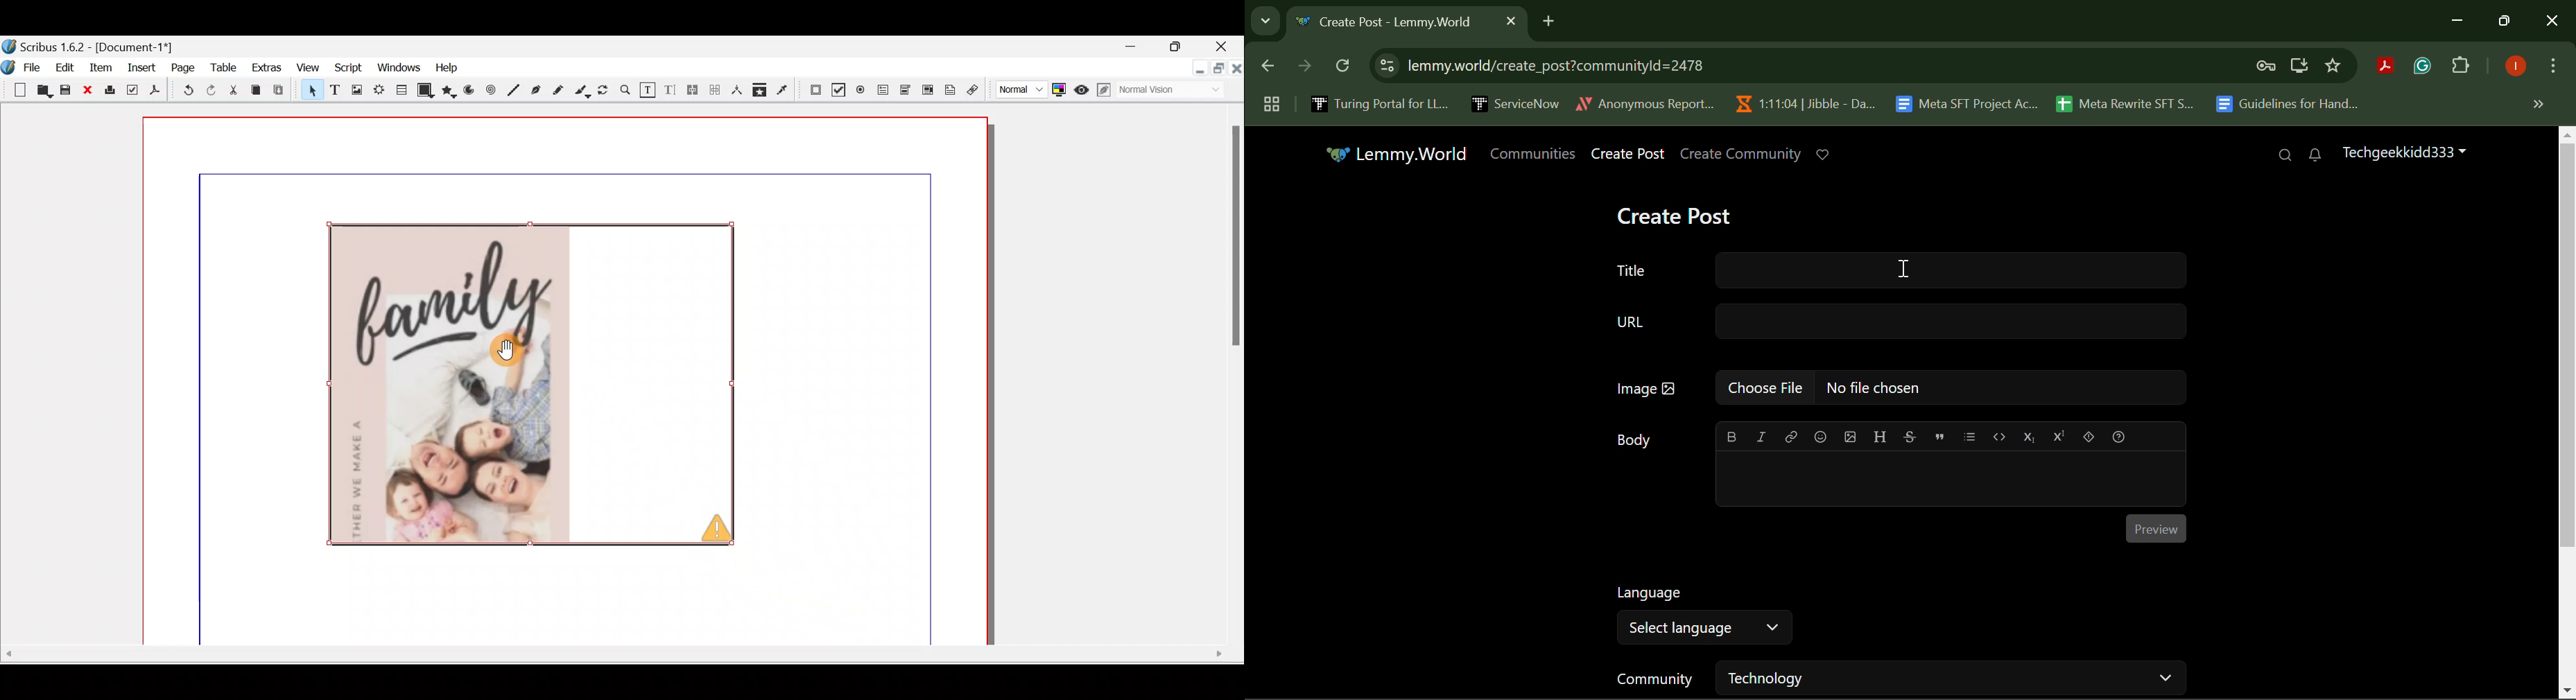 The width and height of the screenshot is (2576, 700). Describe the element at coordinates (1674, 214) in the screenshot. I see `Create Post Heading ` at that location.